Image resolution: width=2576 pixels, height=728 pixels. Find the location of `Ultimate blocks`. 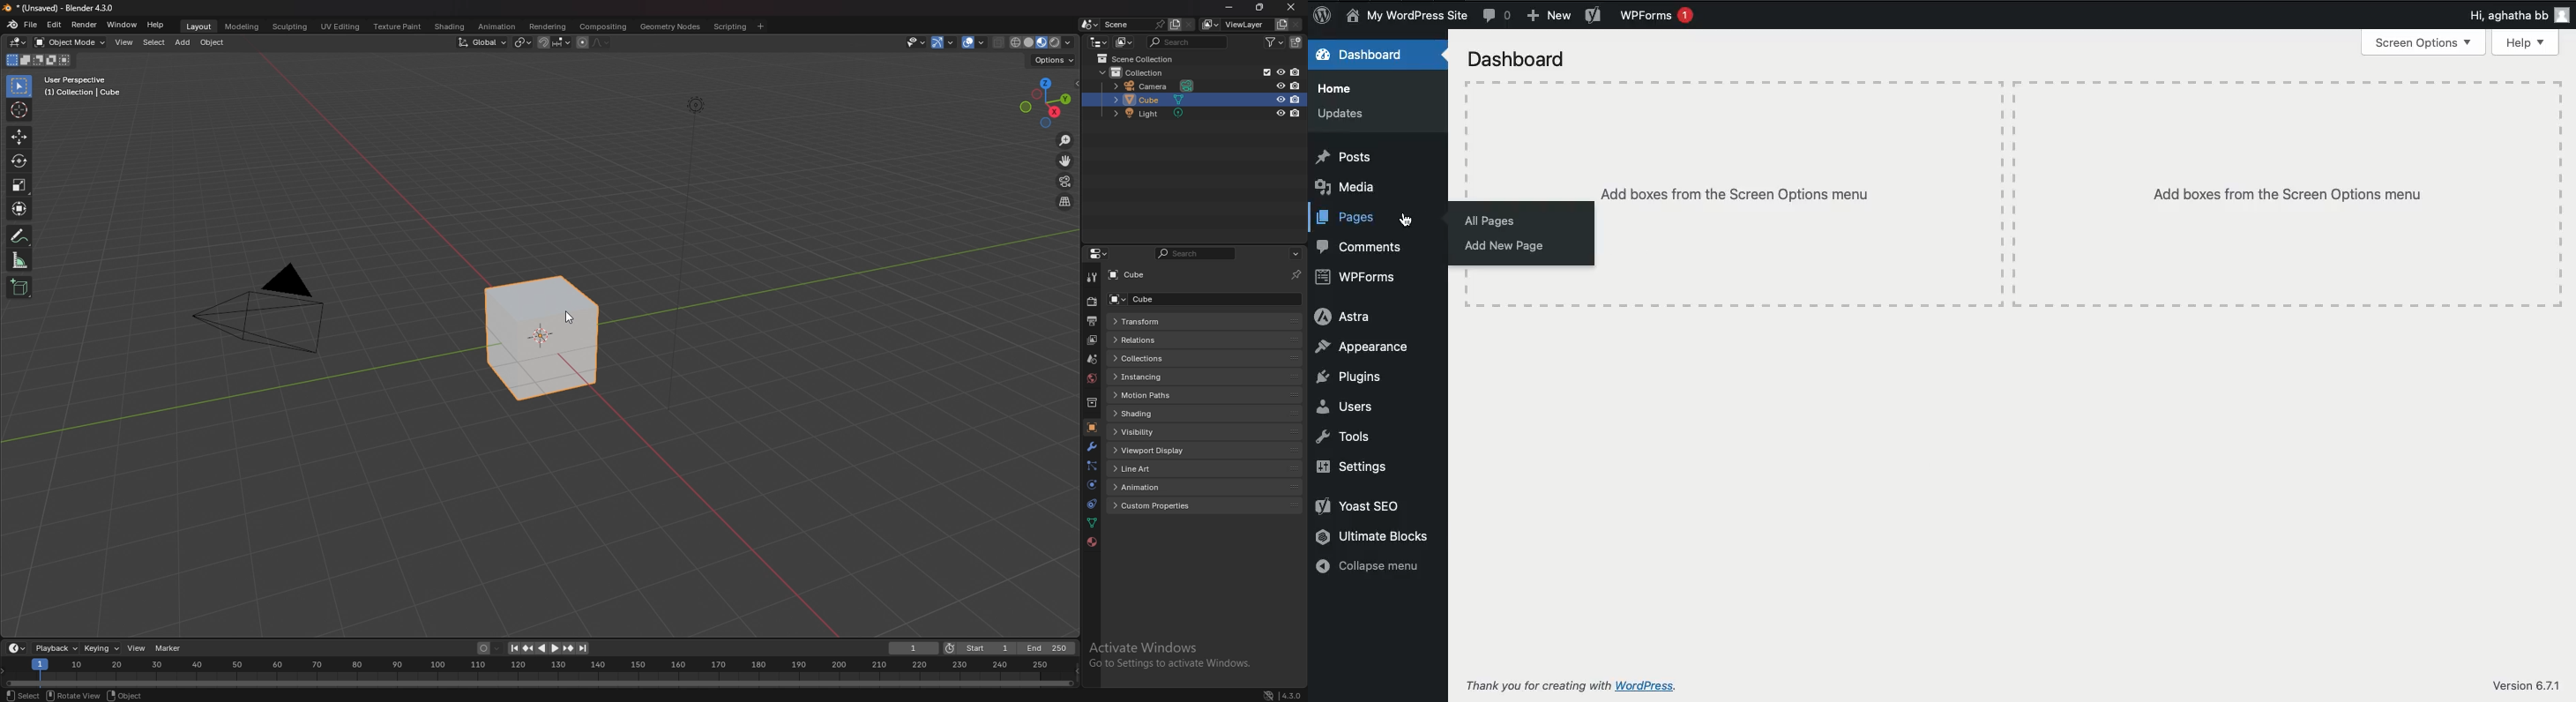

Ultimate blocks is located at coordinates (1376, 538).